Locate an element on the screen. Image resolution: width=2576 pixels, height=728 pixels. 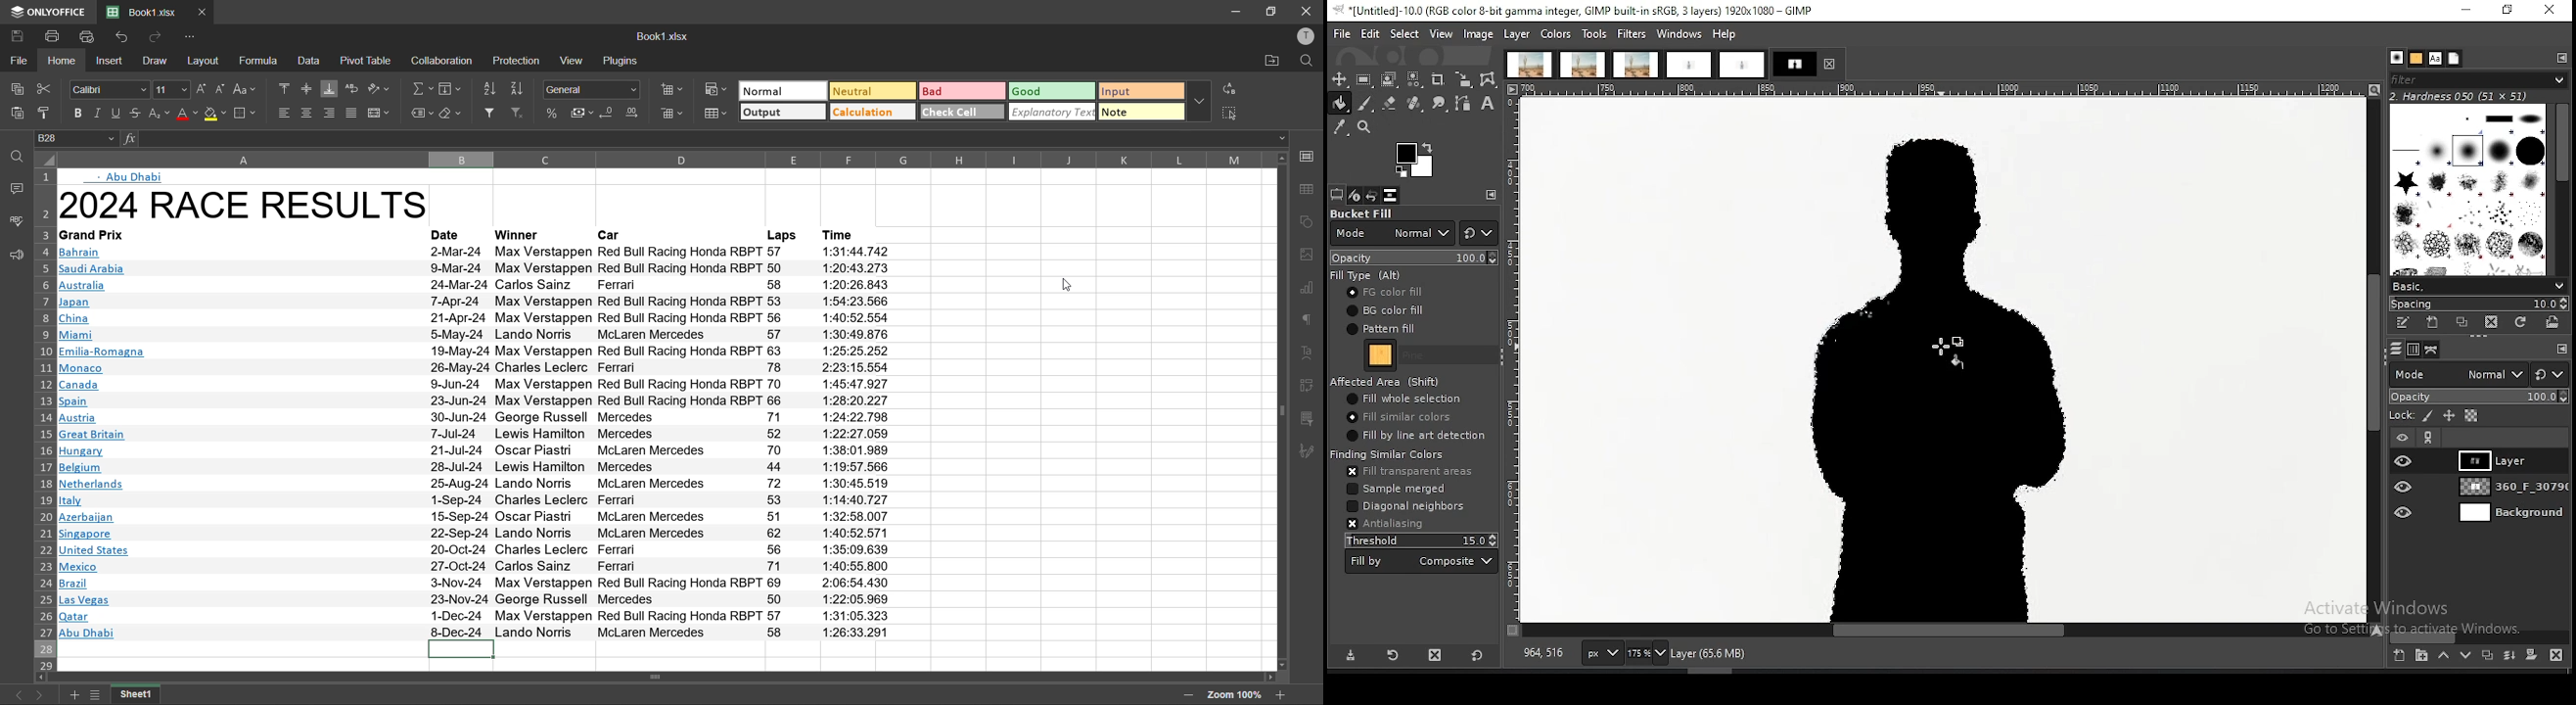
crop tool is located at coordinates (1438, 81).